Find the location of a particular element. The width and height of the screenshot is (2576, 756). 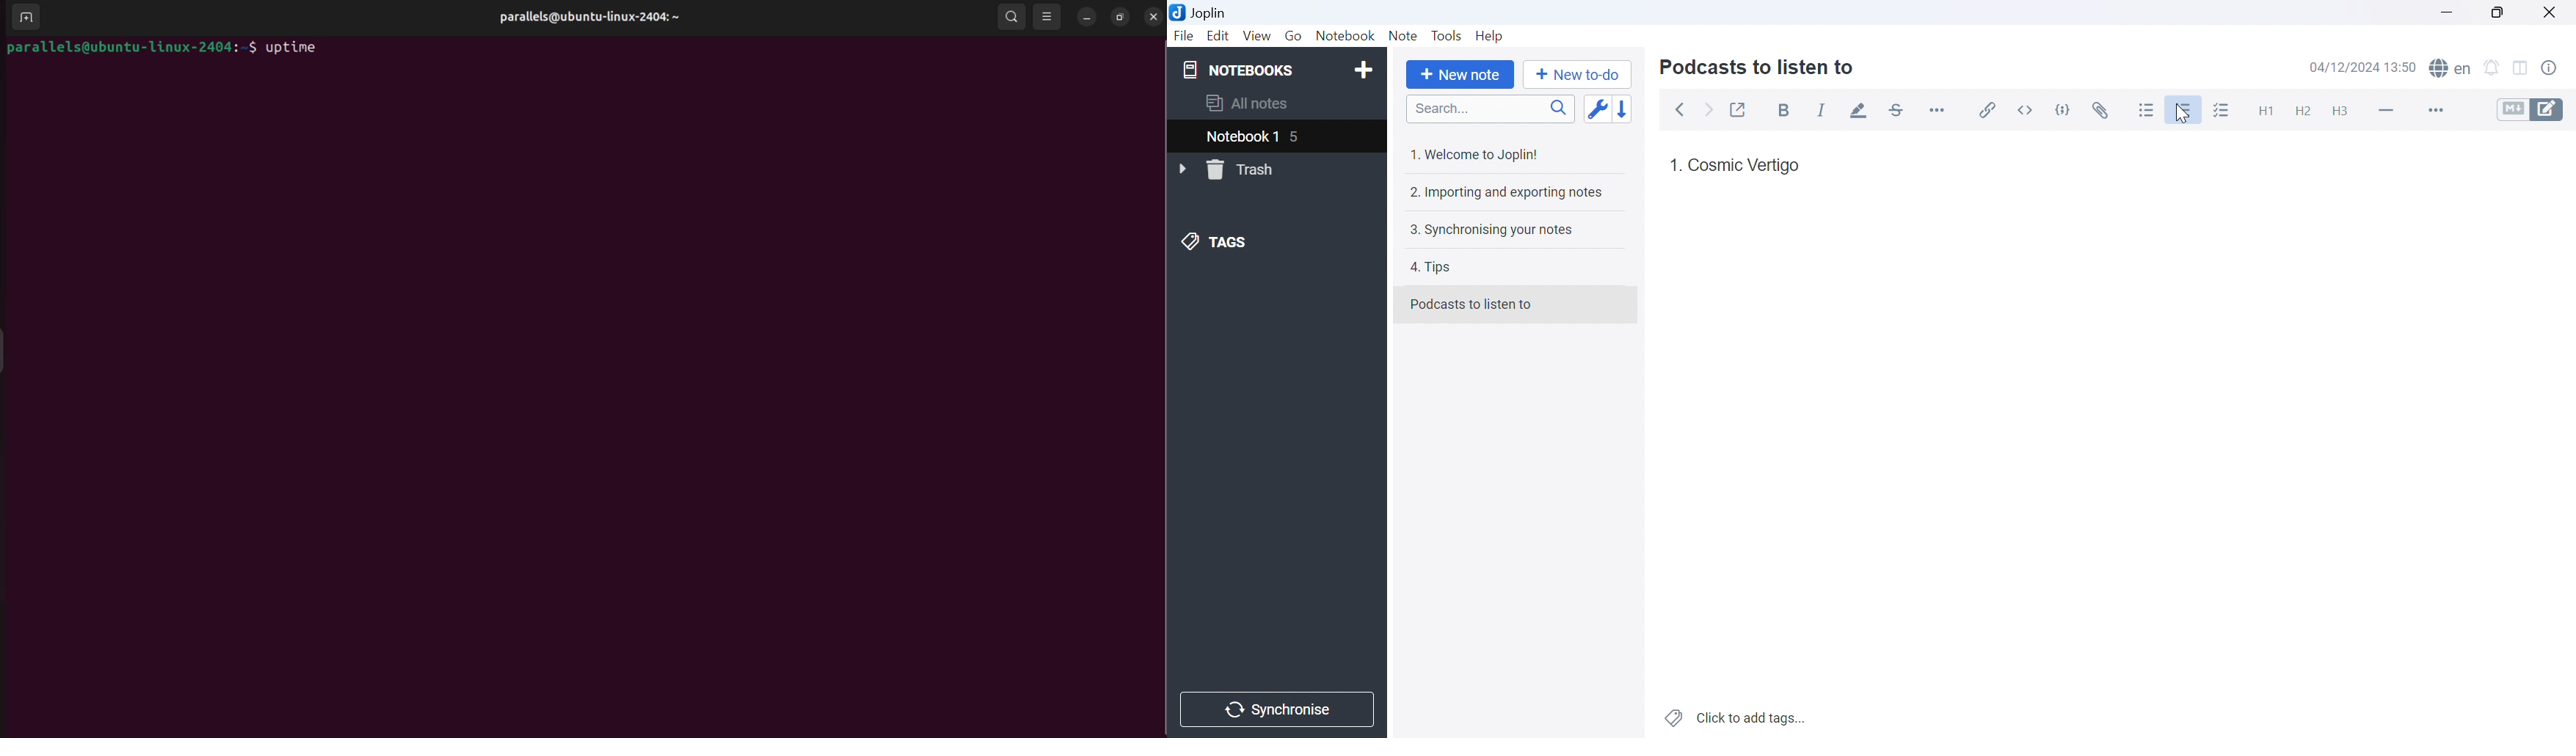

Forward is located at coordinates (1711, 112).